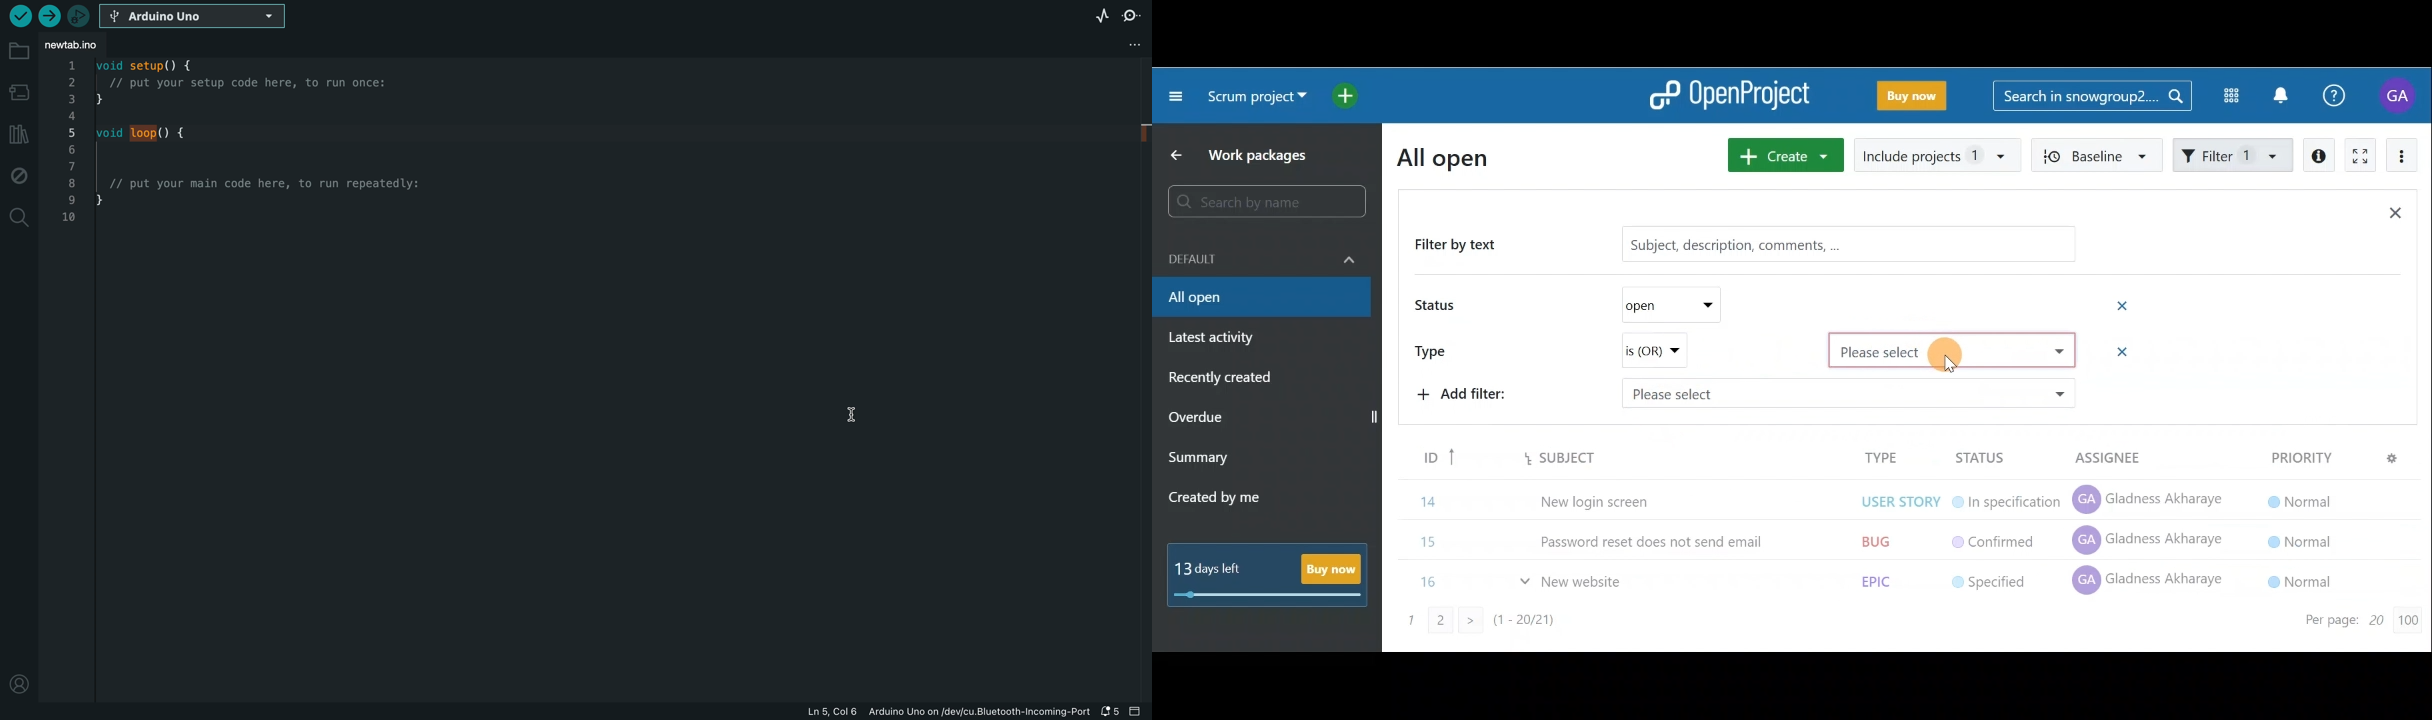 This screenshot has width=2436, height=728. I want to click on board selecter, so click(194, 16).